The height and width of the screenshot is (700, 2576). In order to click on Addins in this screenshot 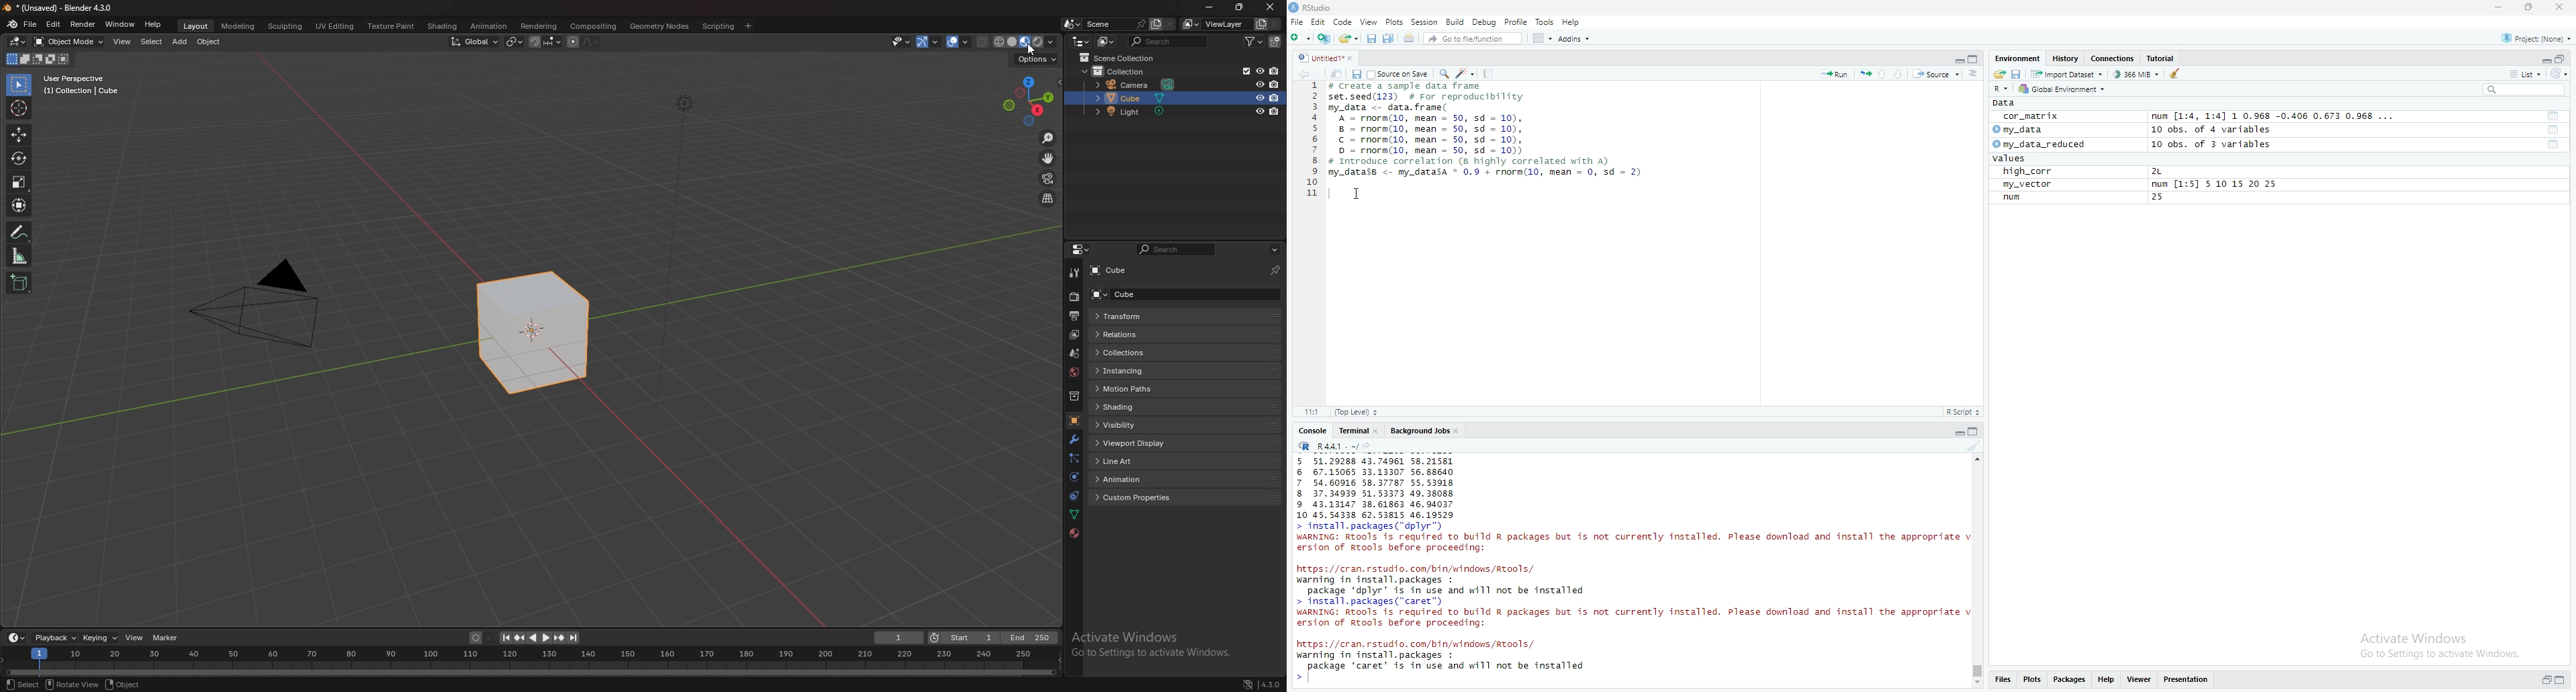, I will do `click(1575, 39)`.